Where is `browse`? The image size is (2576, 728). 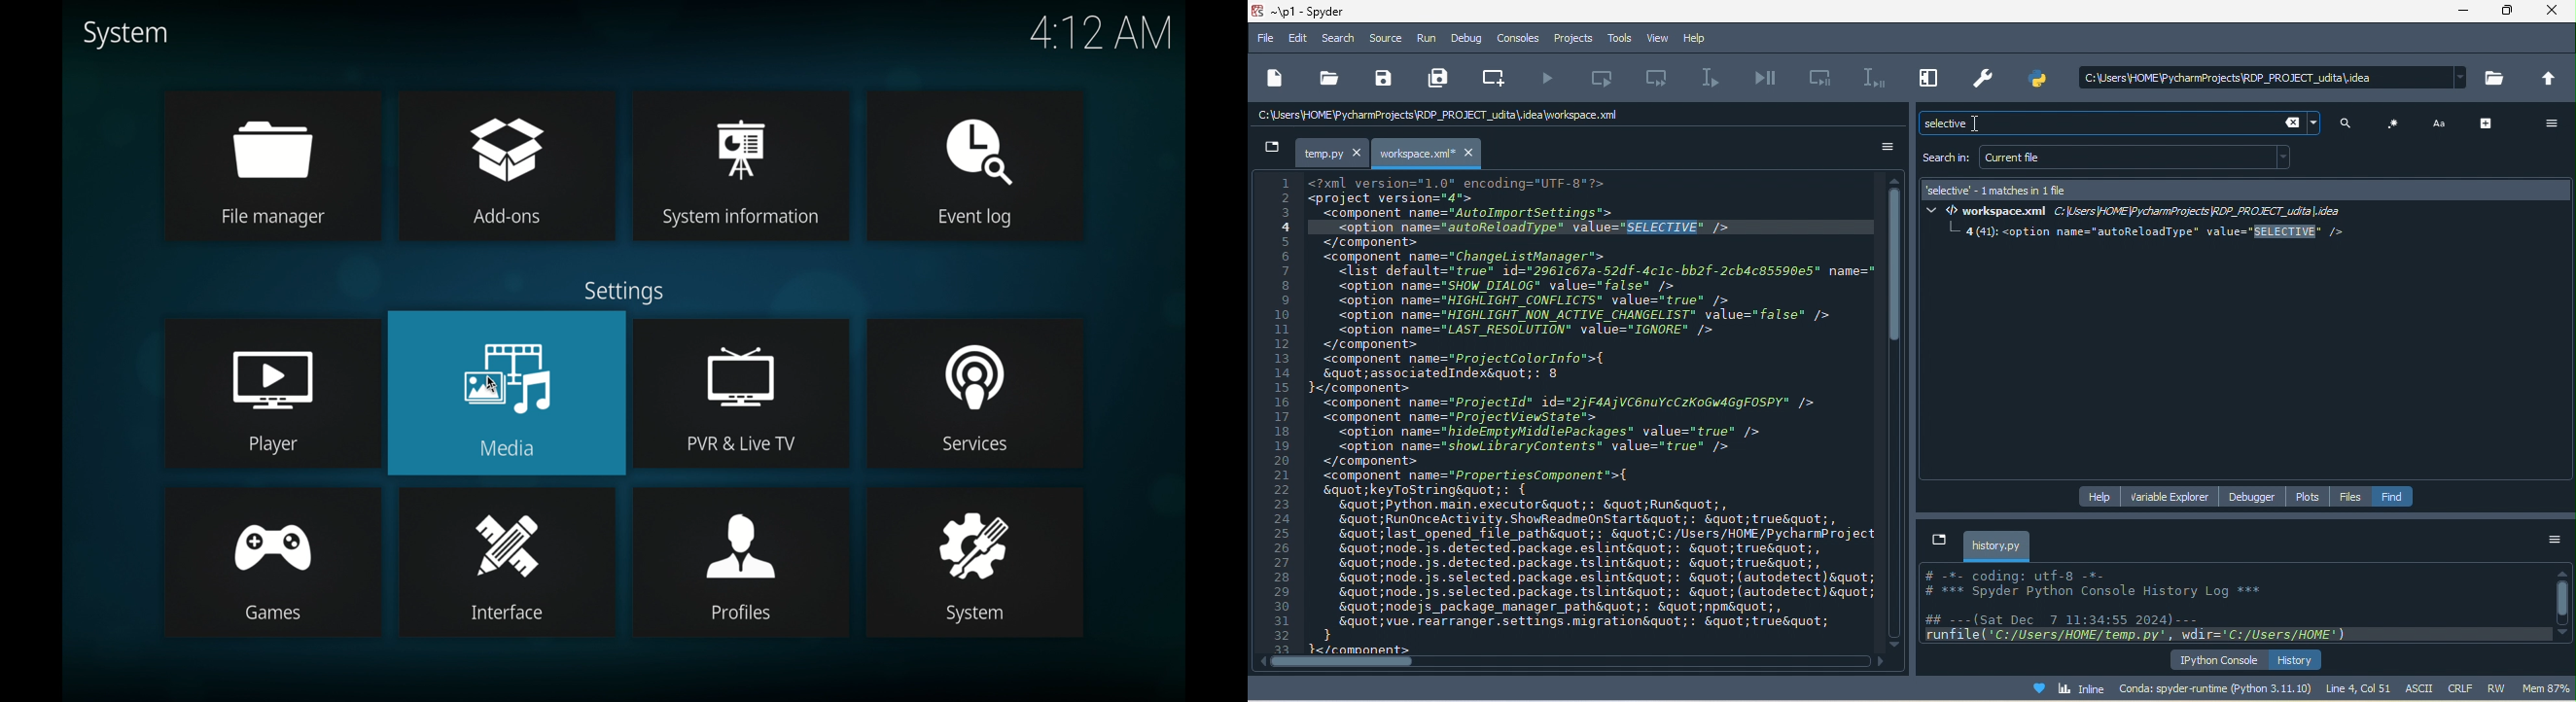 browse is located at coordinates (2497, 82).